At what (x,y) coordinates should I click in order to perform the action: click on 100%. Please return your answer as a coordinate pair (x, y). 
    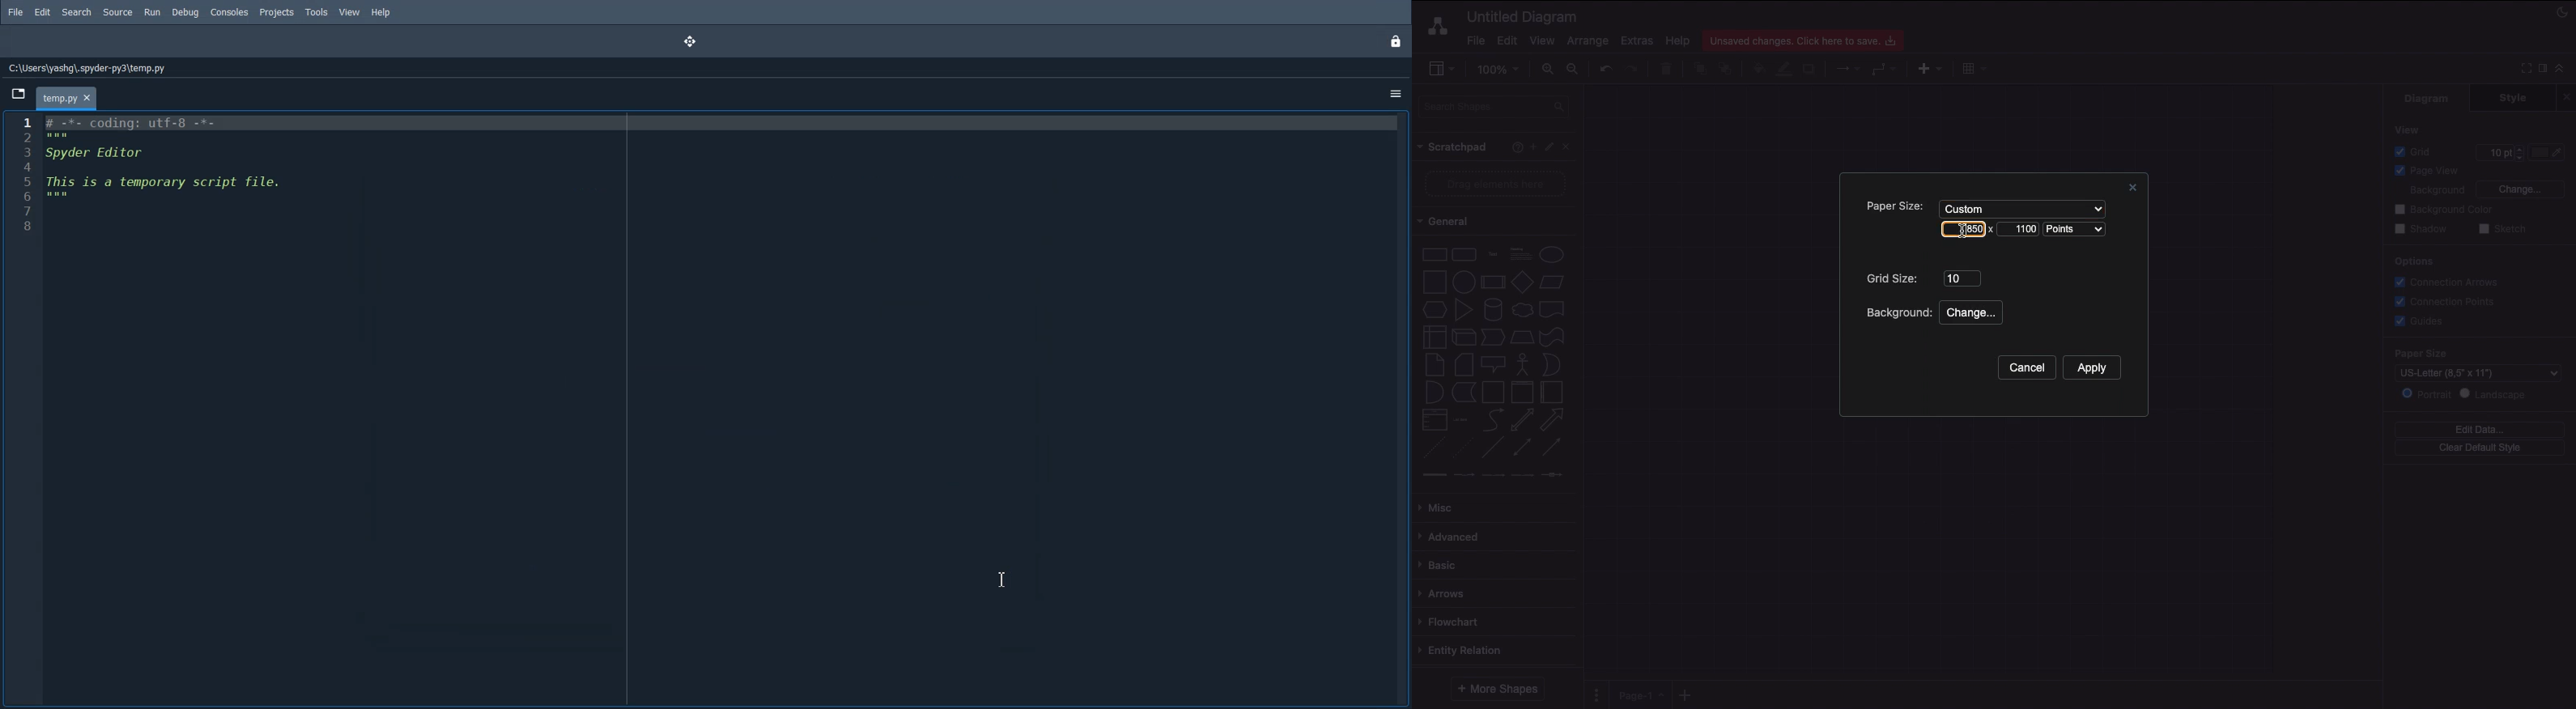
    Looking at the image, I should click on (1500, 70).